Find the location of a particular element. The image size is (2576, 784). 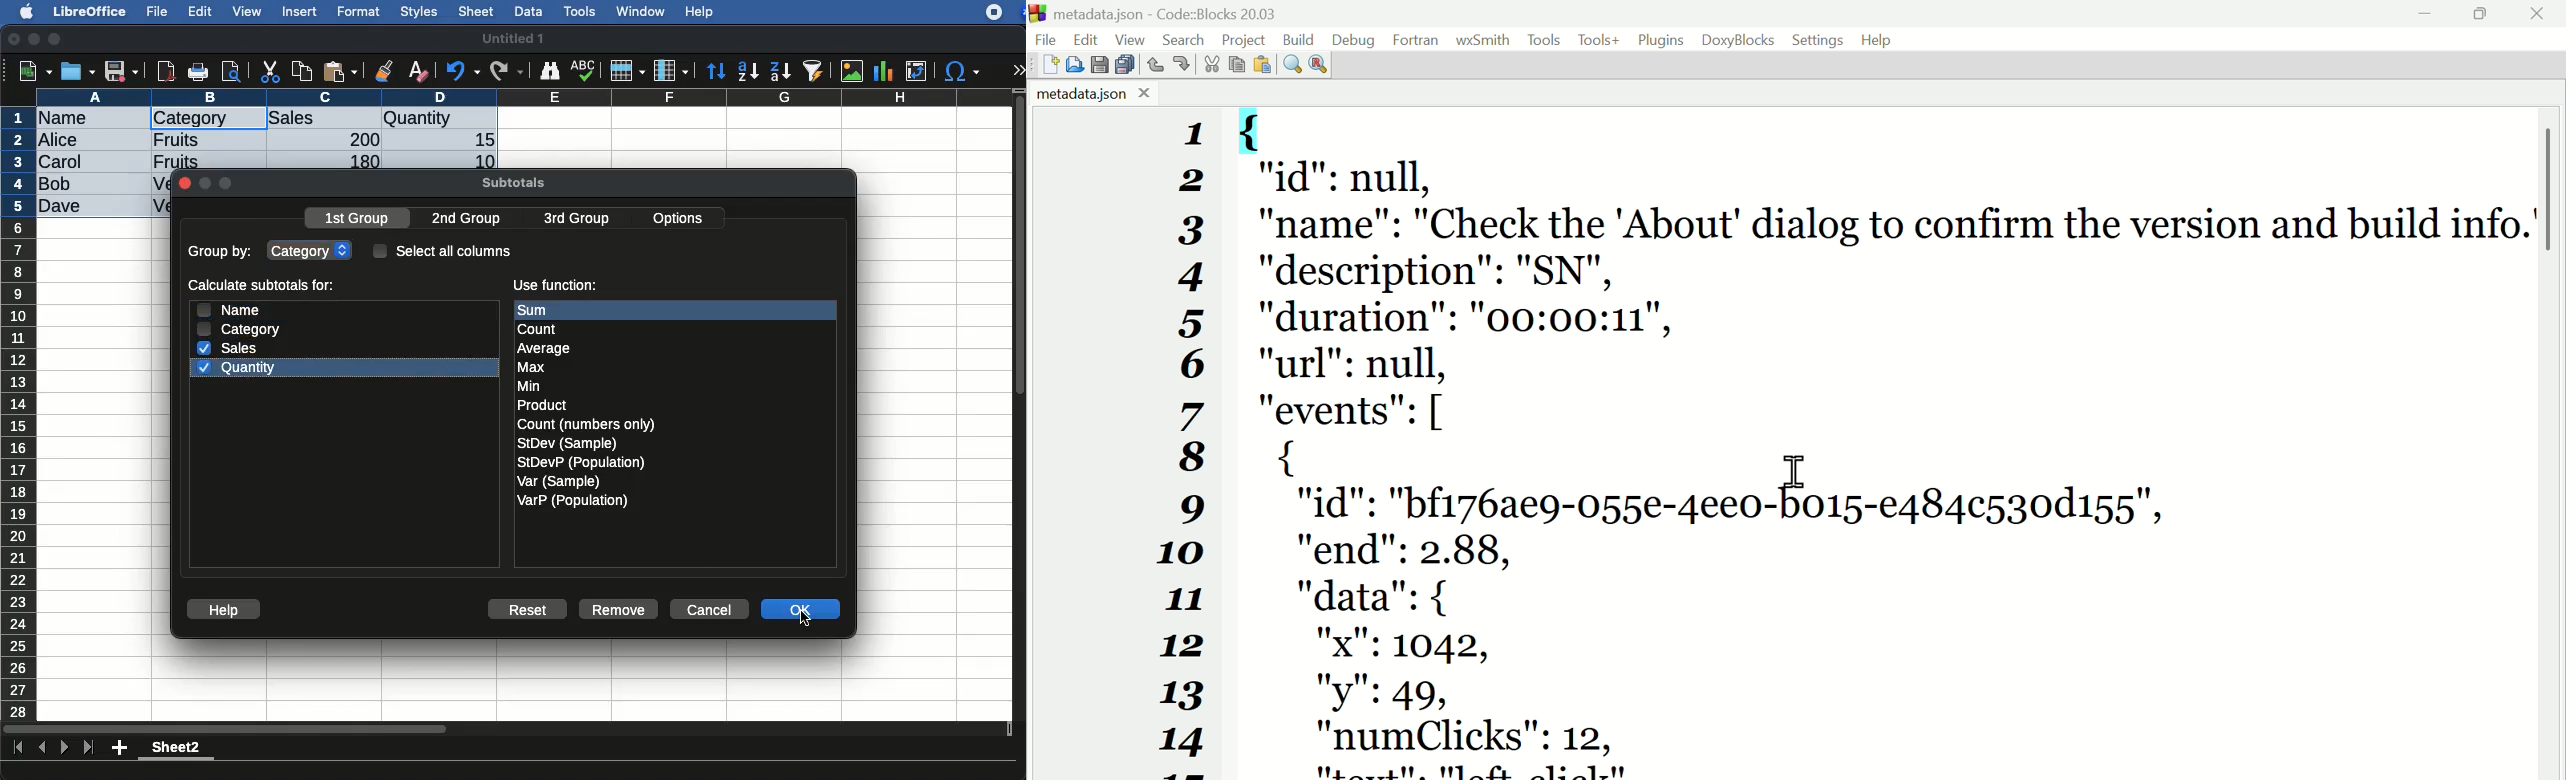

WX Smith is located at coordinates (1483, 39).